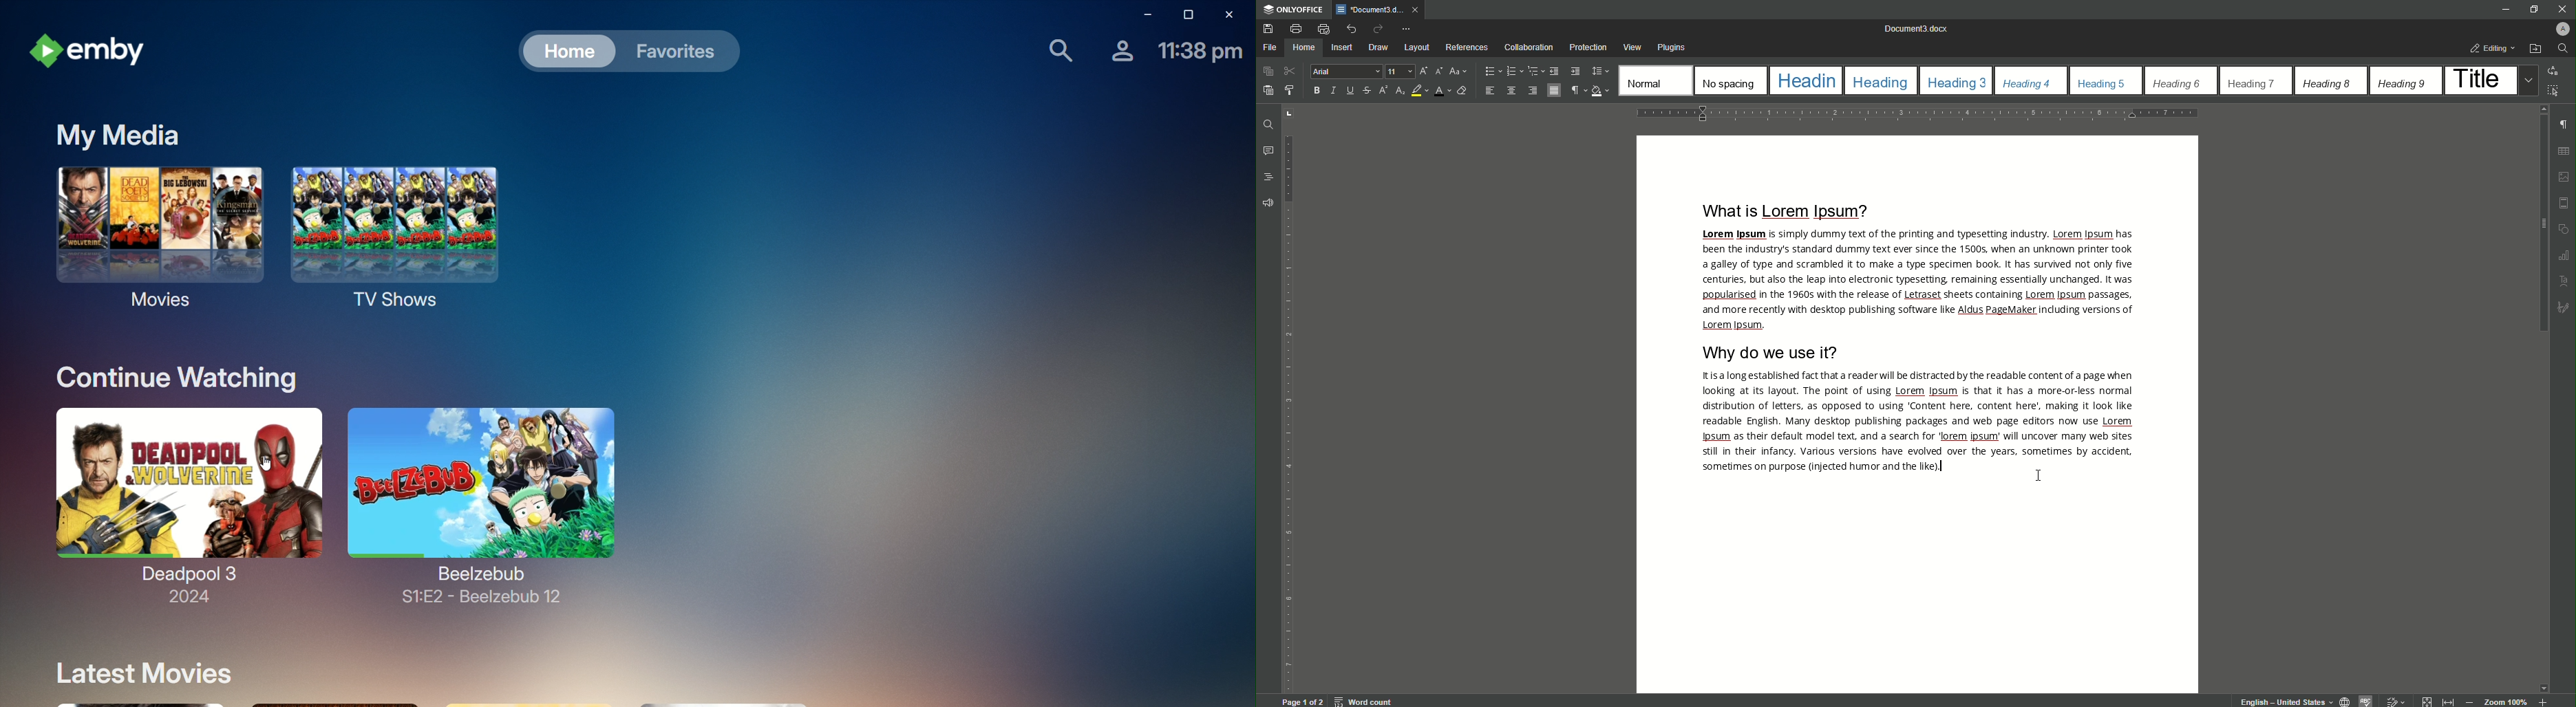  Describe the element at coordinates (136, 670) in the screenshot. I see `Latest Movies` at that location.